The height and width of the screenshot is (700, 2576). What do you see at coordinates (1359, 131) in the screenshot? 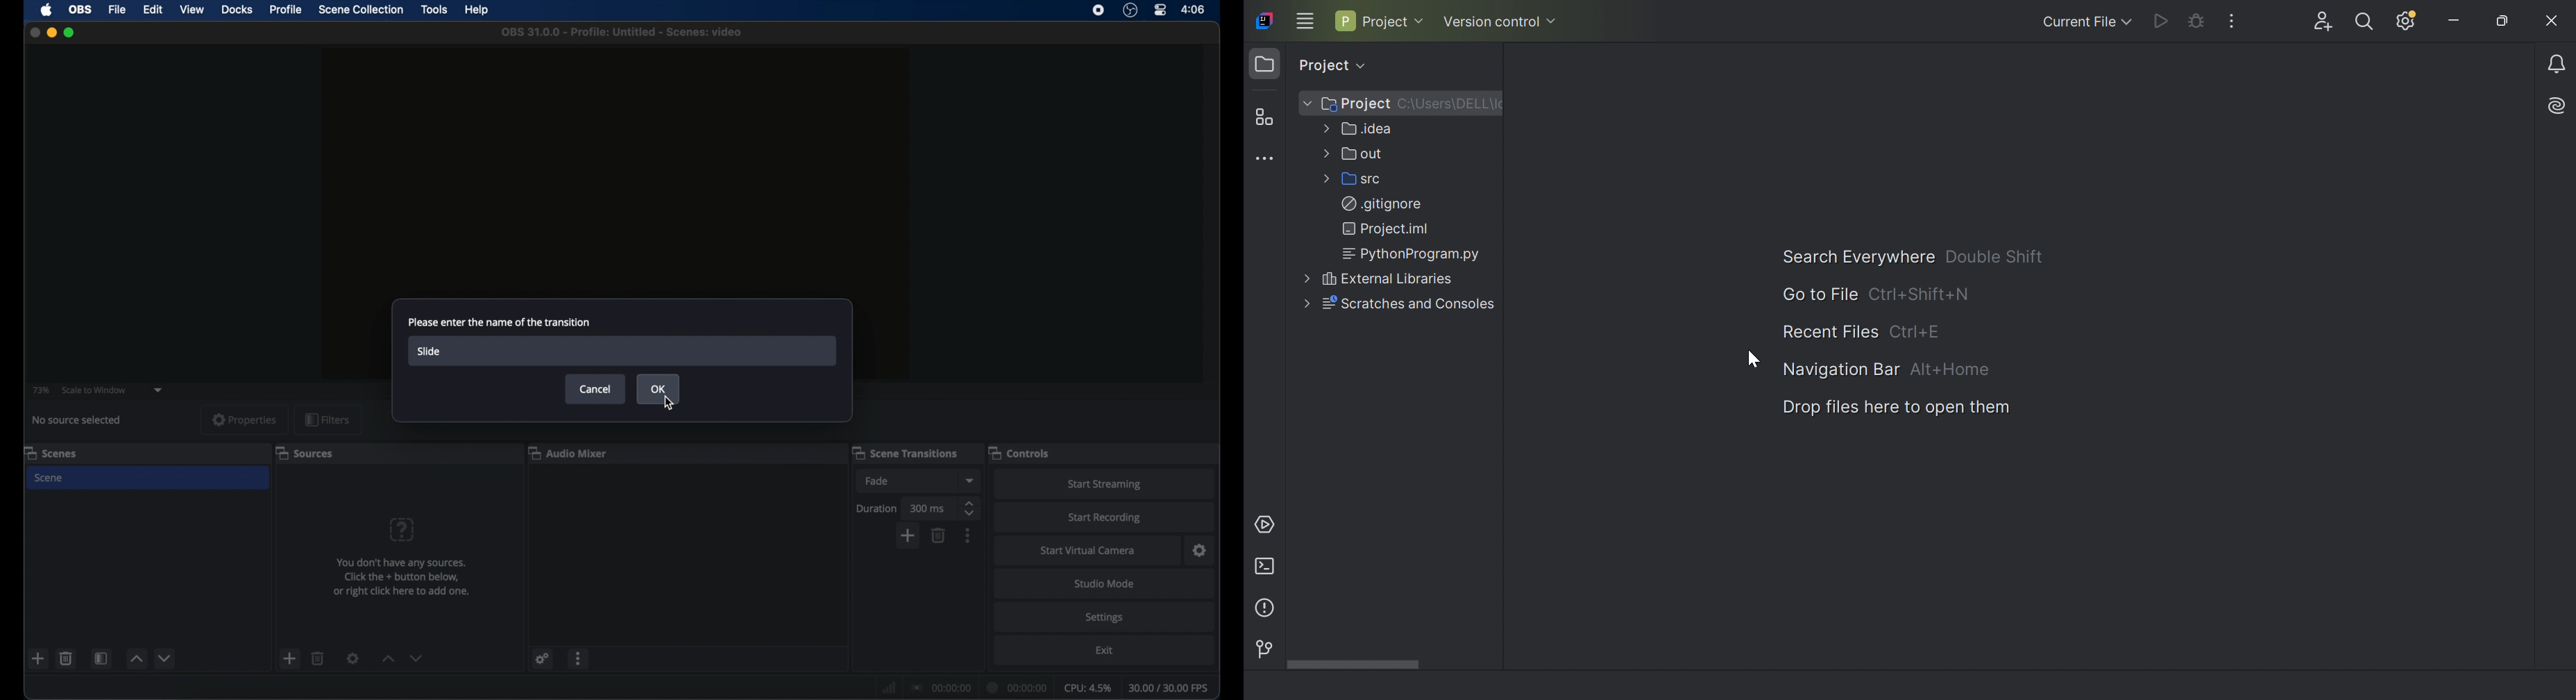
I see `.idea` at bounding box center [1359, 131].